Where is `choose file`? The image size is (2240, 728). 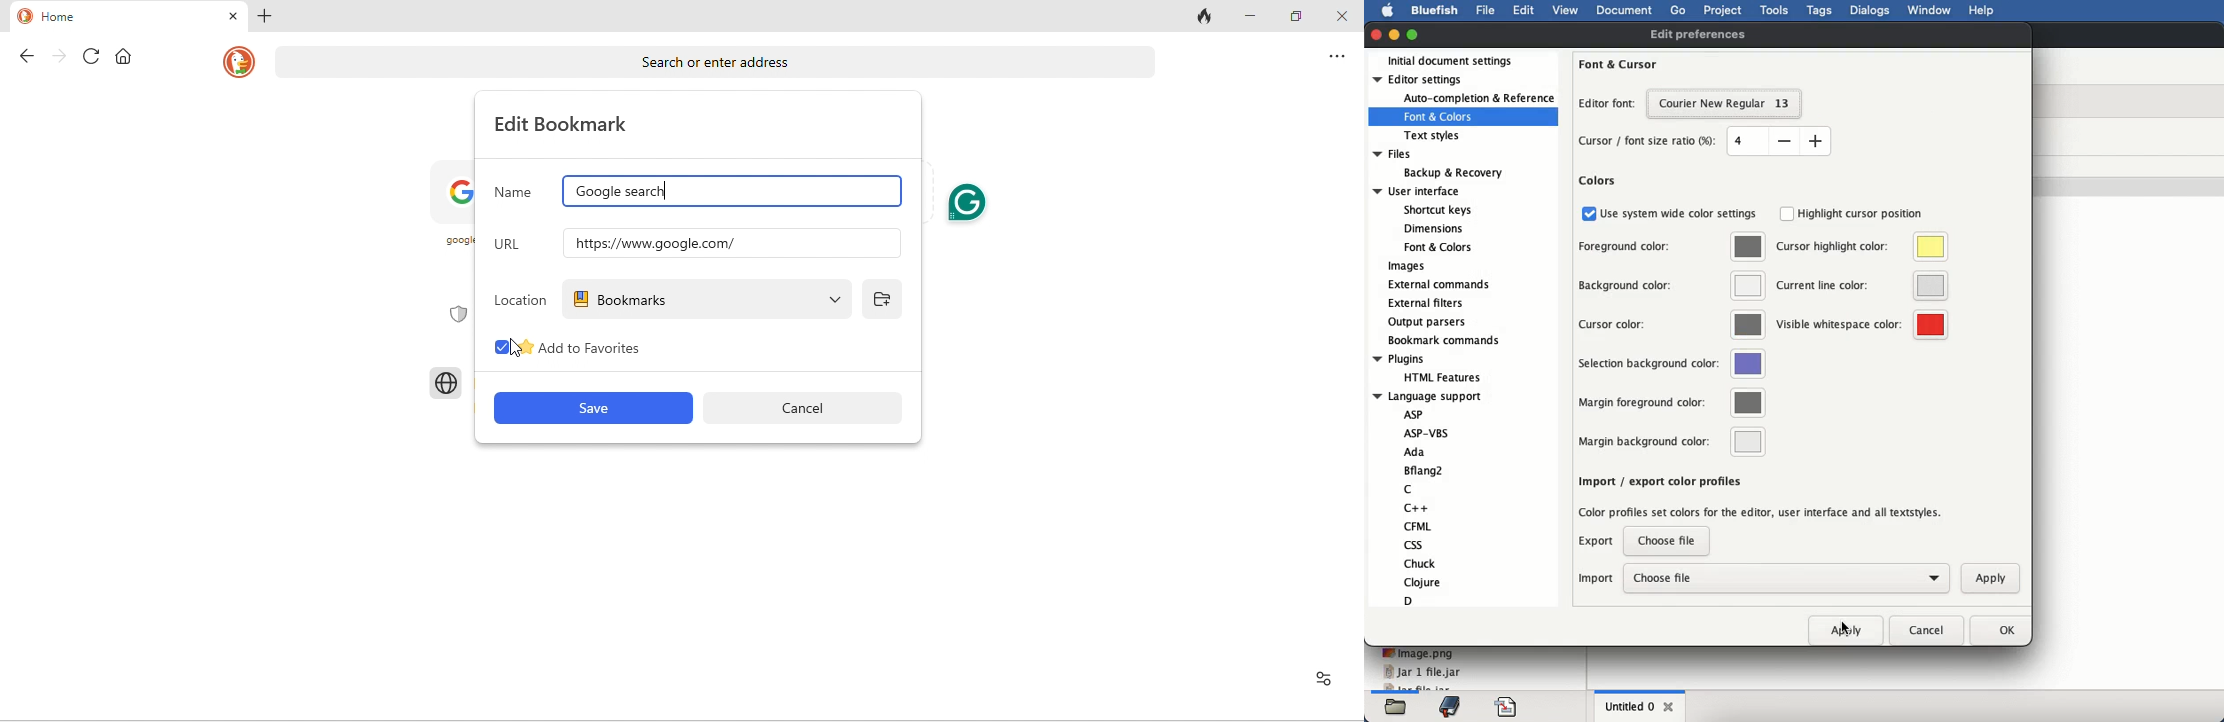
choose file is located at coordinates (1785, 577).